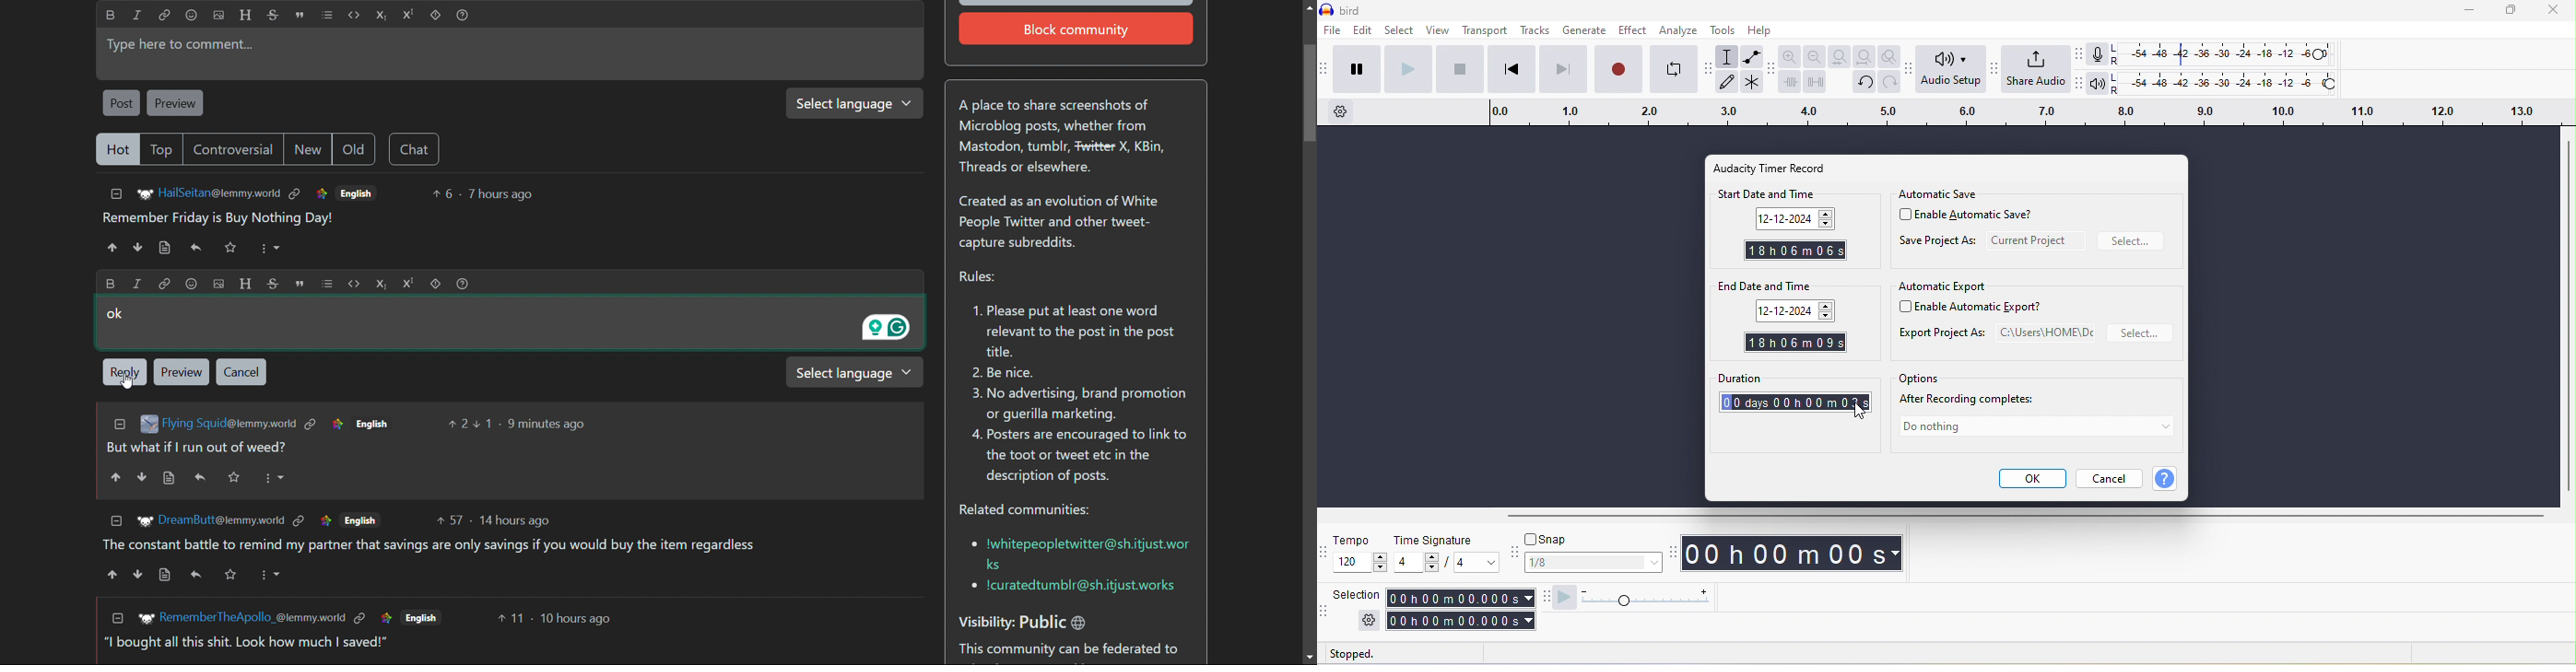 The image size is (2576, 672). What do you see at coordinates (1066, 223) in the screenshot?
I see `Created as an evolution of White
People Twitter and other tweet-
capture subreddits.` at bounding box center [1066, 223].